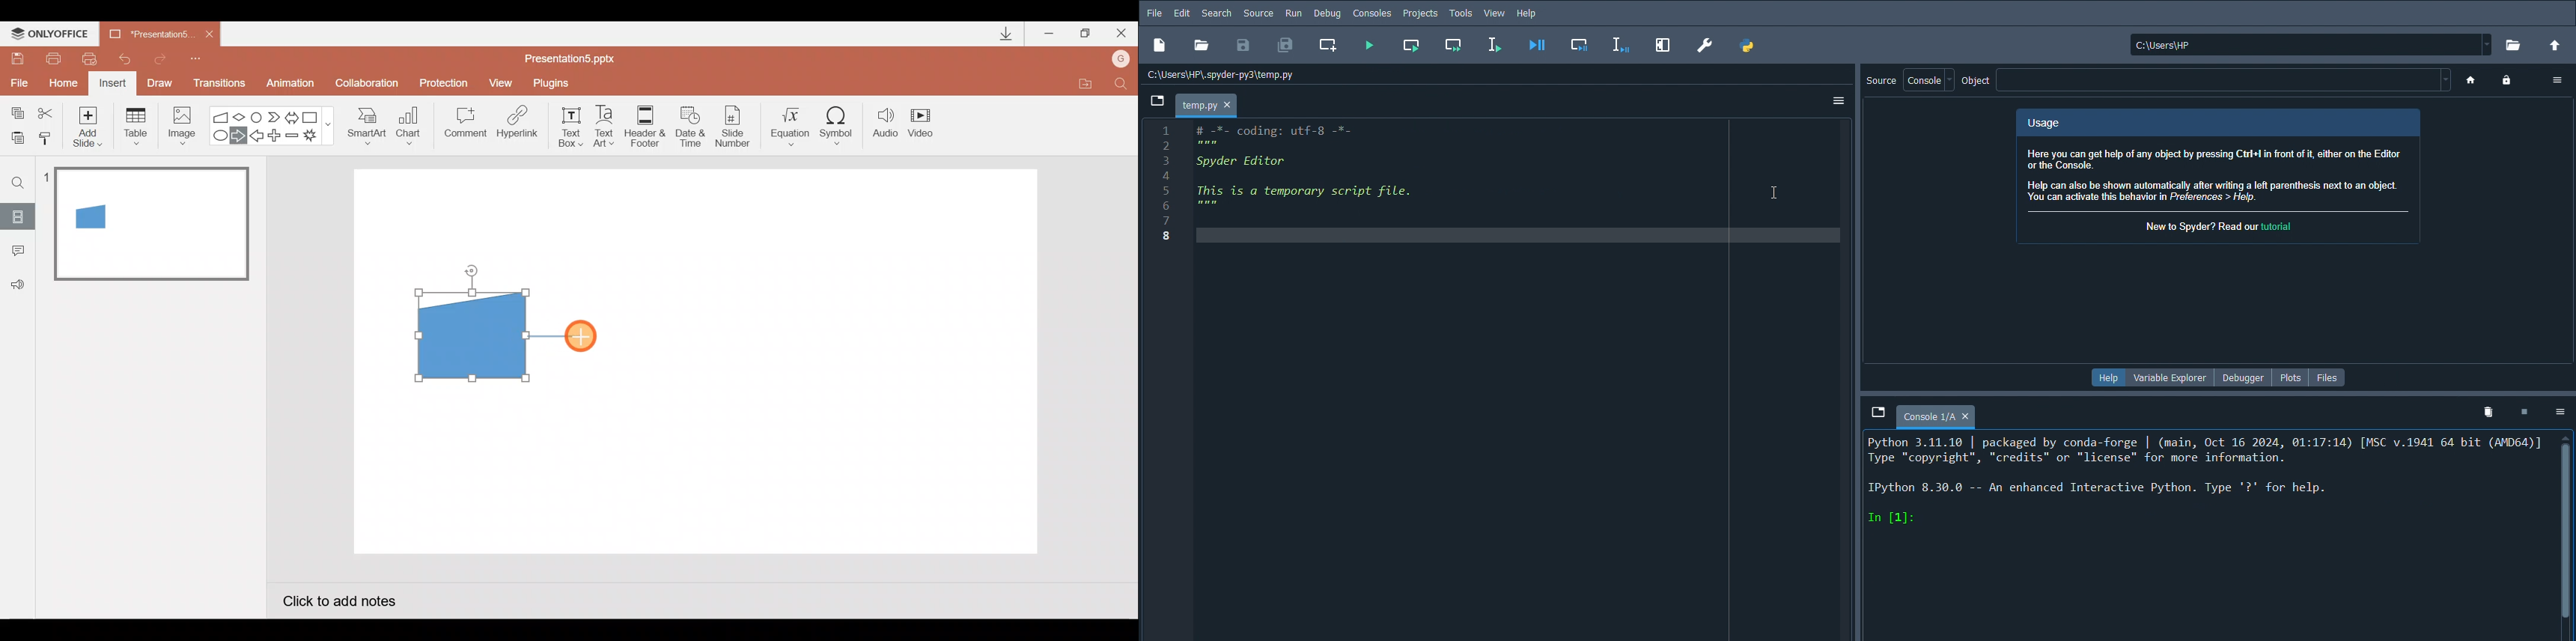  I want to click on Equation, so click(793, 125).